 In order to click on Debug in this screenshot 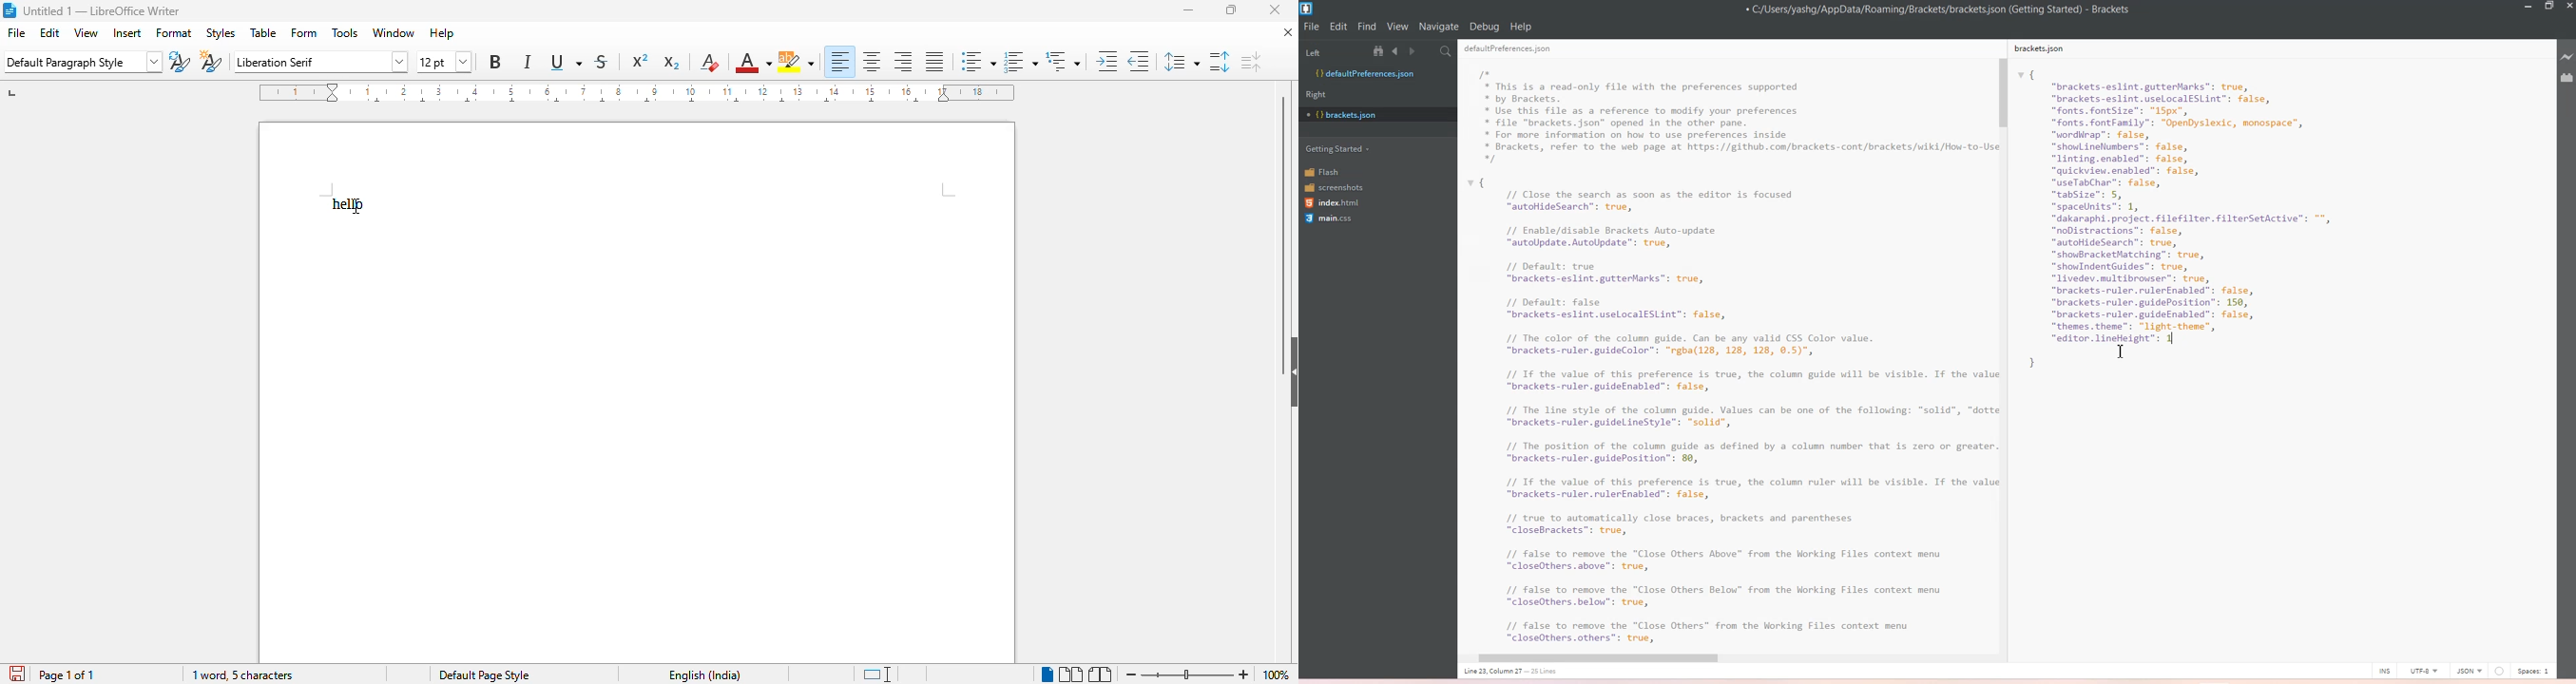, I will do `click(1484, 27)`.